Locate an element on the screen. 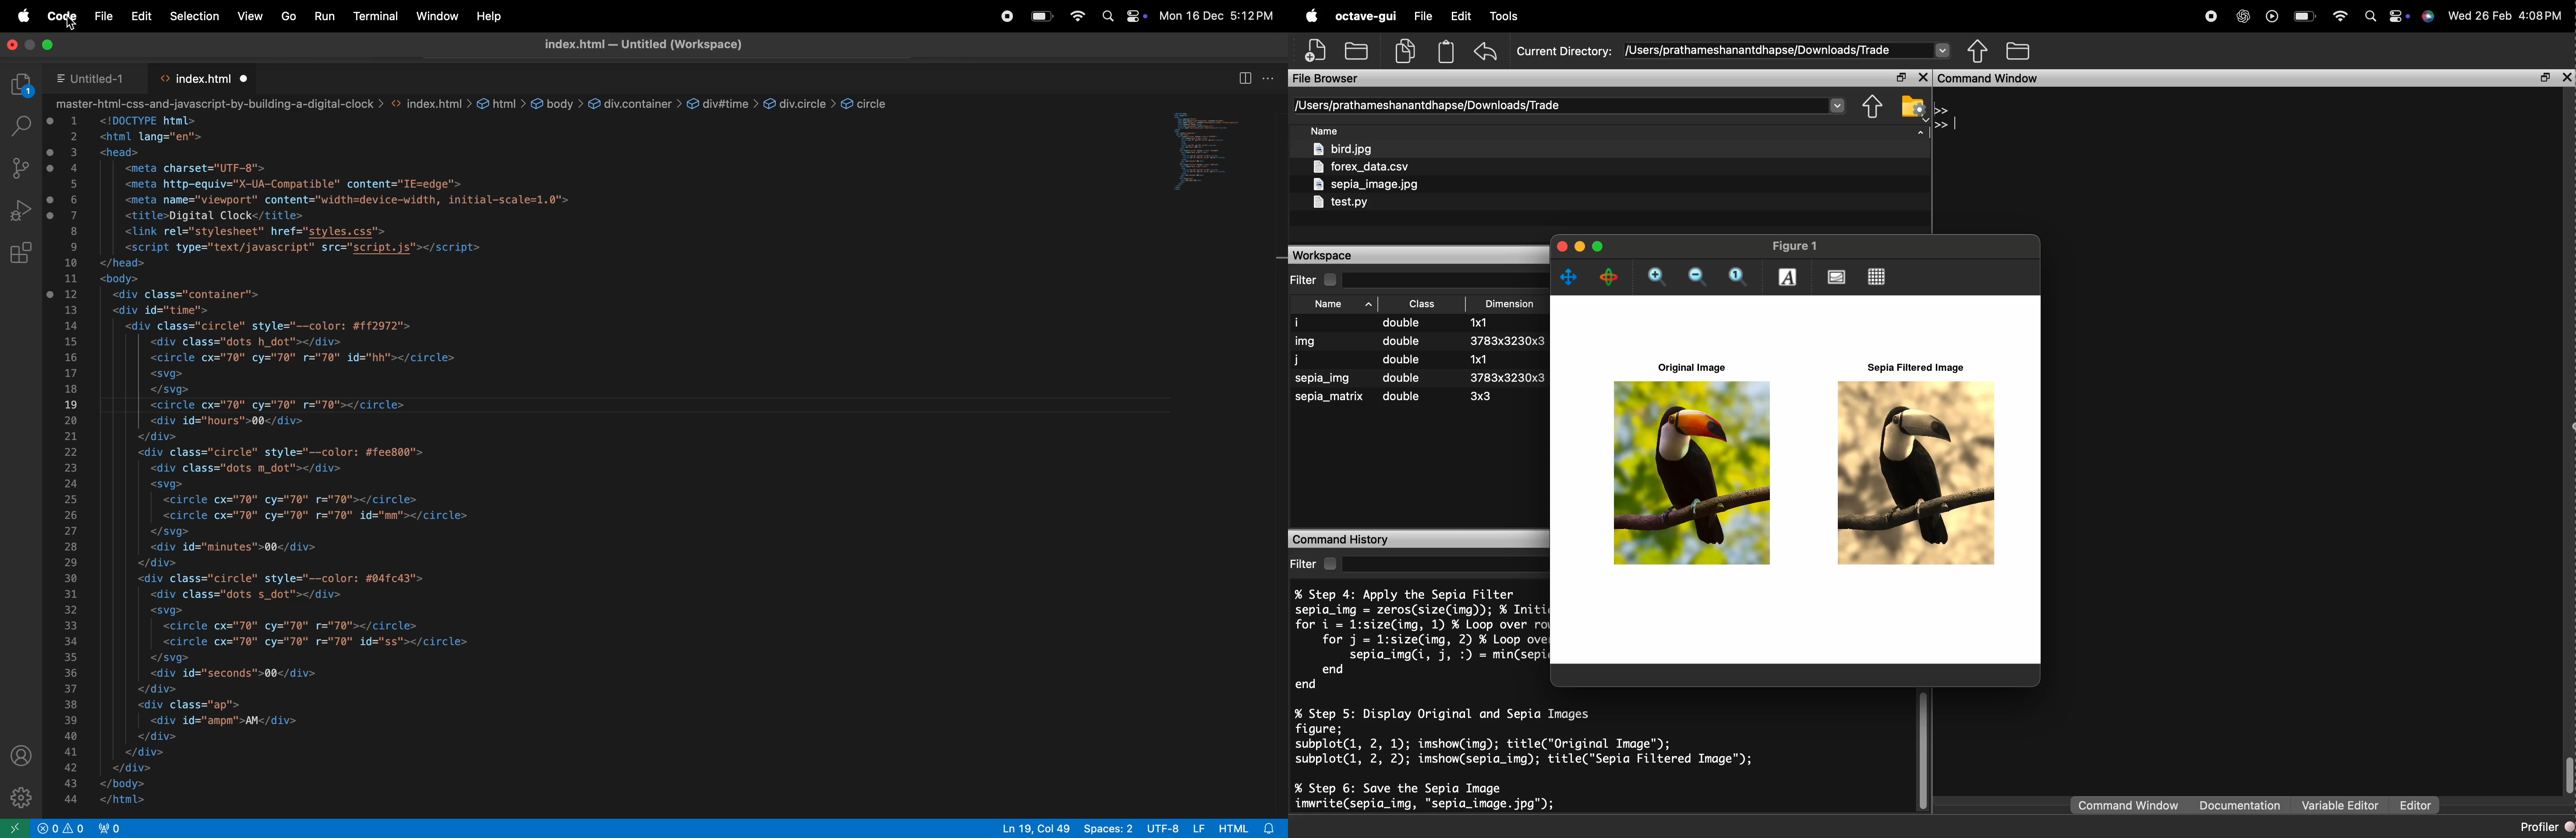 This screenshot has height=840, width=2576. Dimension is located at coordinates (1512, 302).